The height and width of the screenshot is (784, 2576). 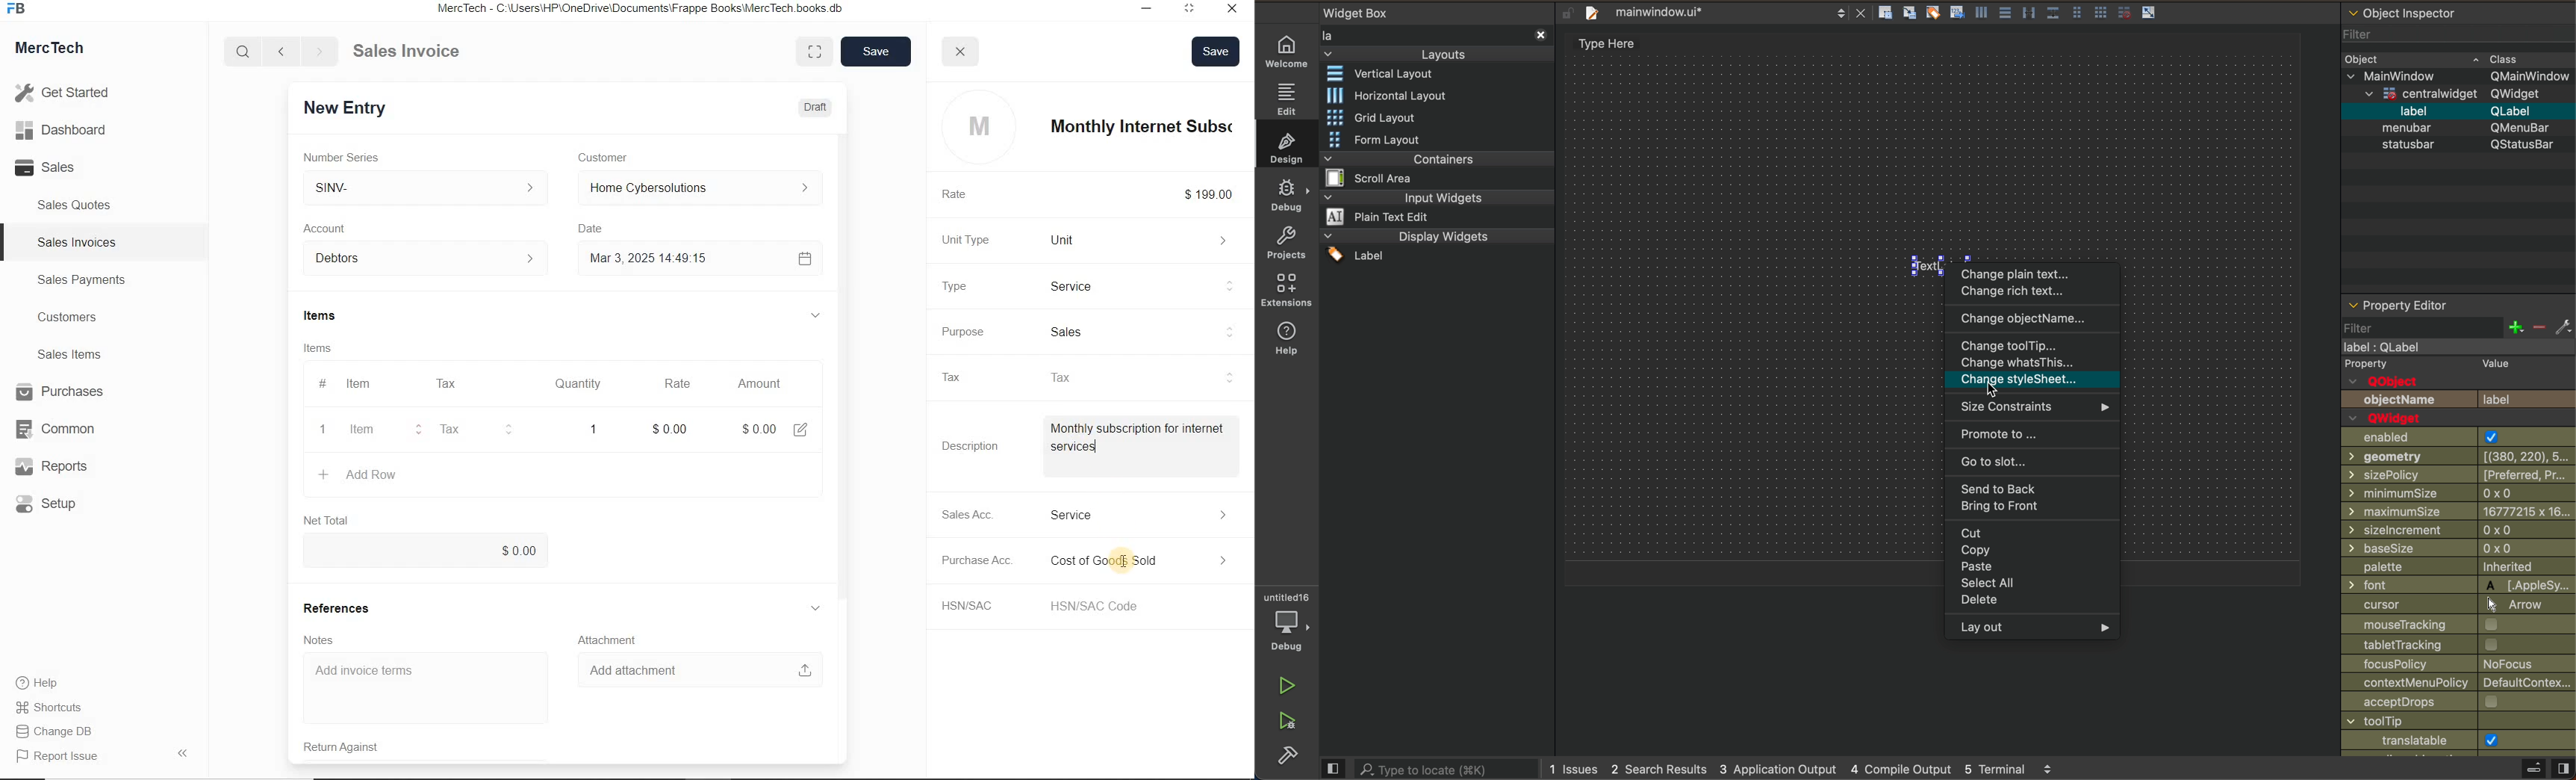 I want to click on Sales Acc., so click(x=963, y=514).